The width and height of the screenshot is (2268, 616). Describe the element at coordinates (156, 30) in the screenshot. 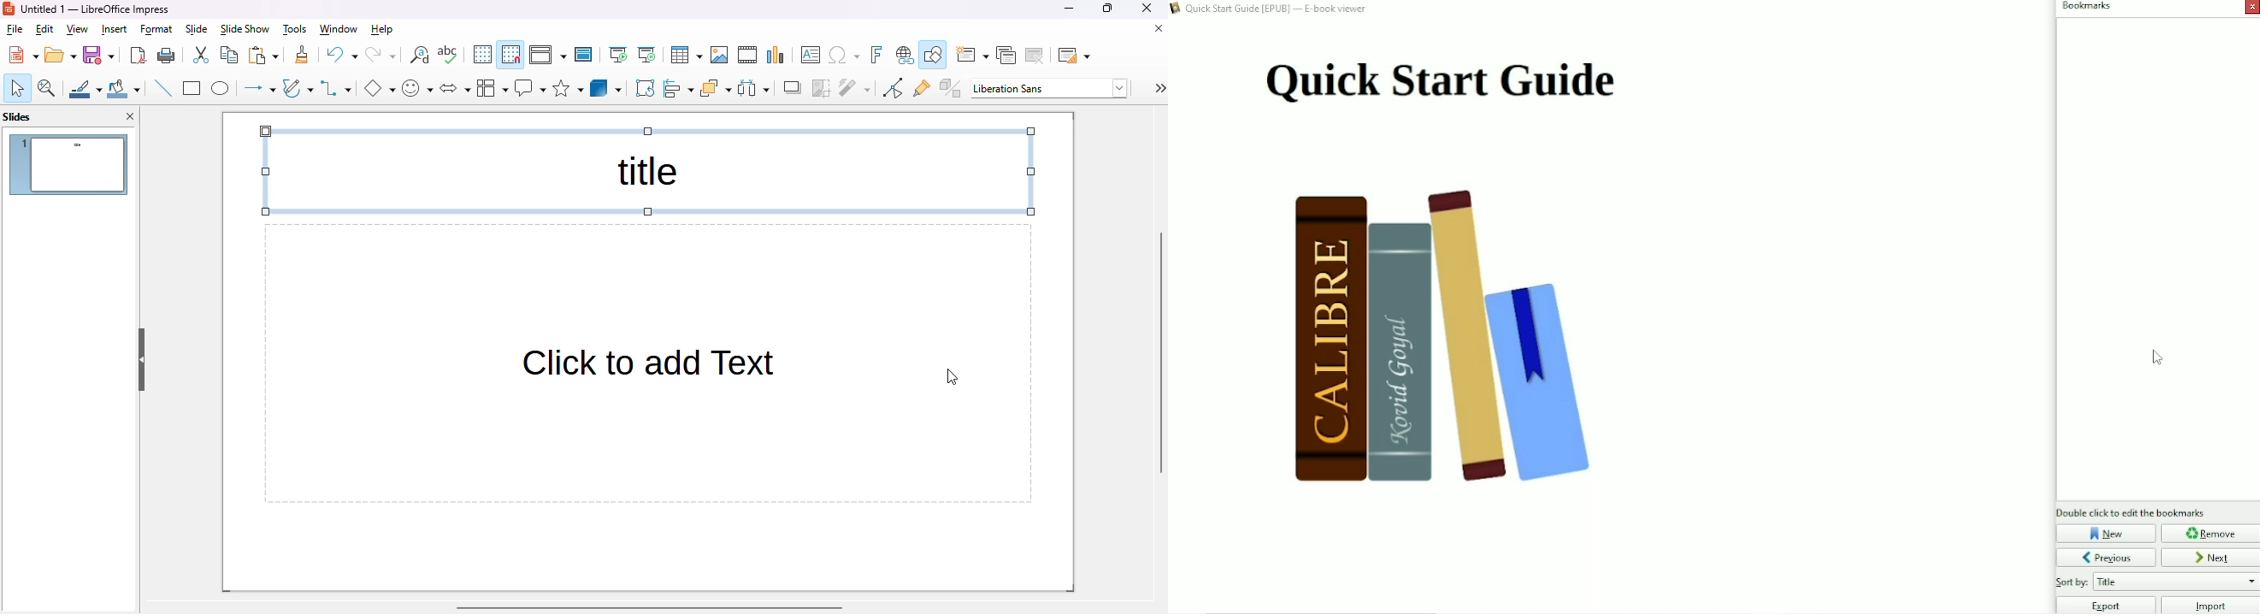

I see `format` at that location.